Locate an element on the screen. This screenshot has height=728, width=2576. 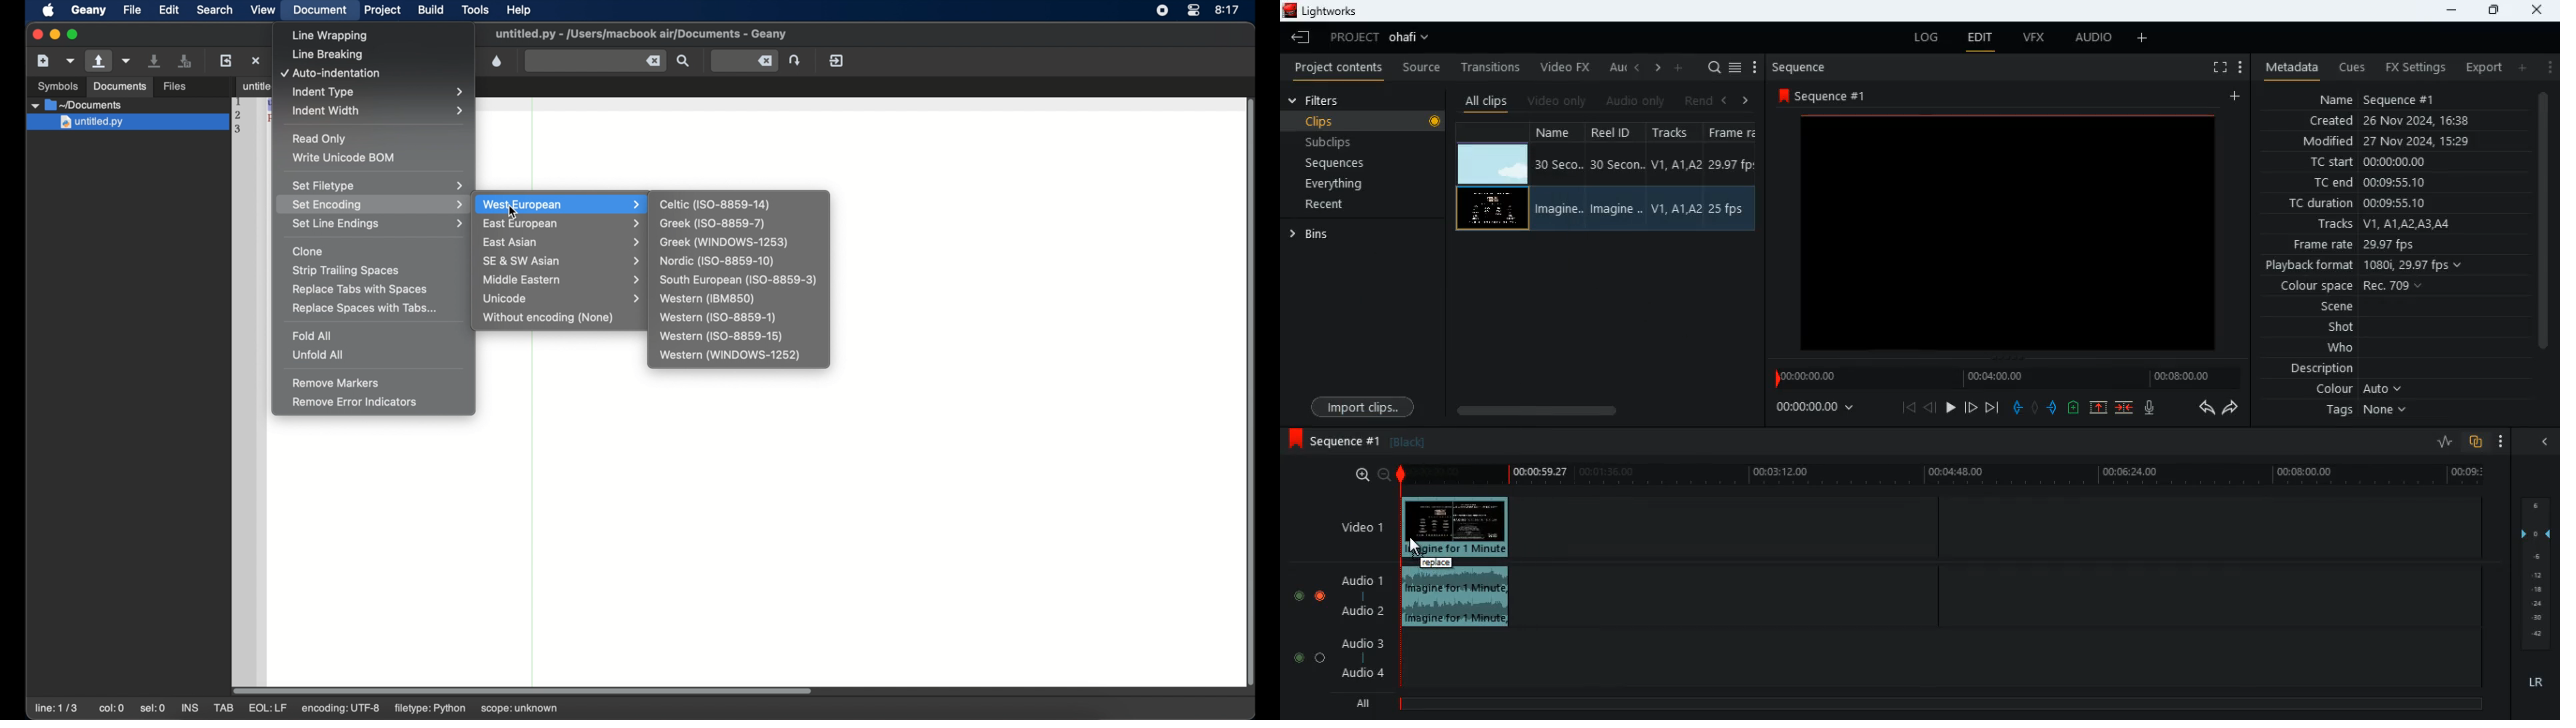
rate is located at coordinates (2438, 442).